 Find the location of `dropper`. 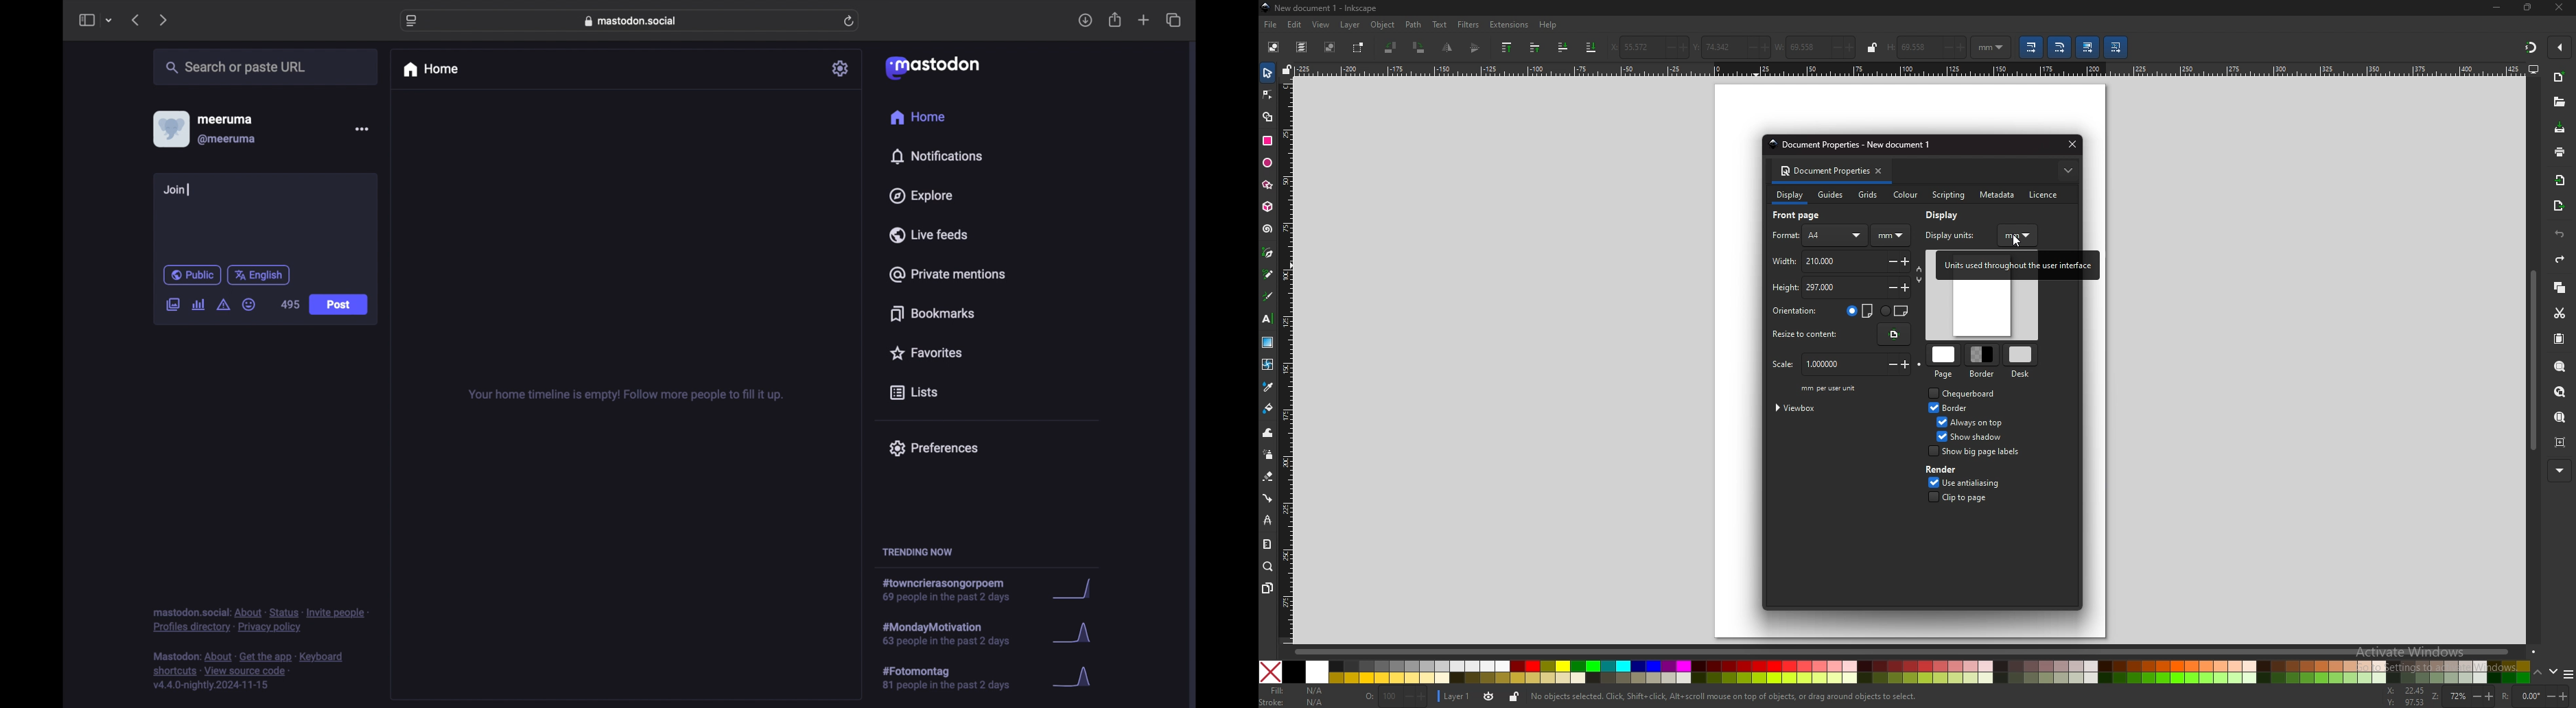

dropper is located at coordinates (1269, 386).